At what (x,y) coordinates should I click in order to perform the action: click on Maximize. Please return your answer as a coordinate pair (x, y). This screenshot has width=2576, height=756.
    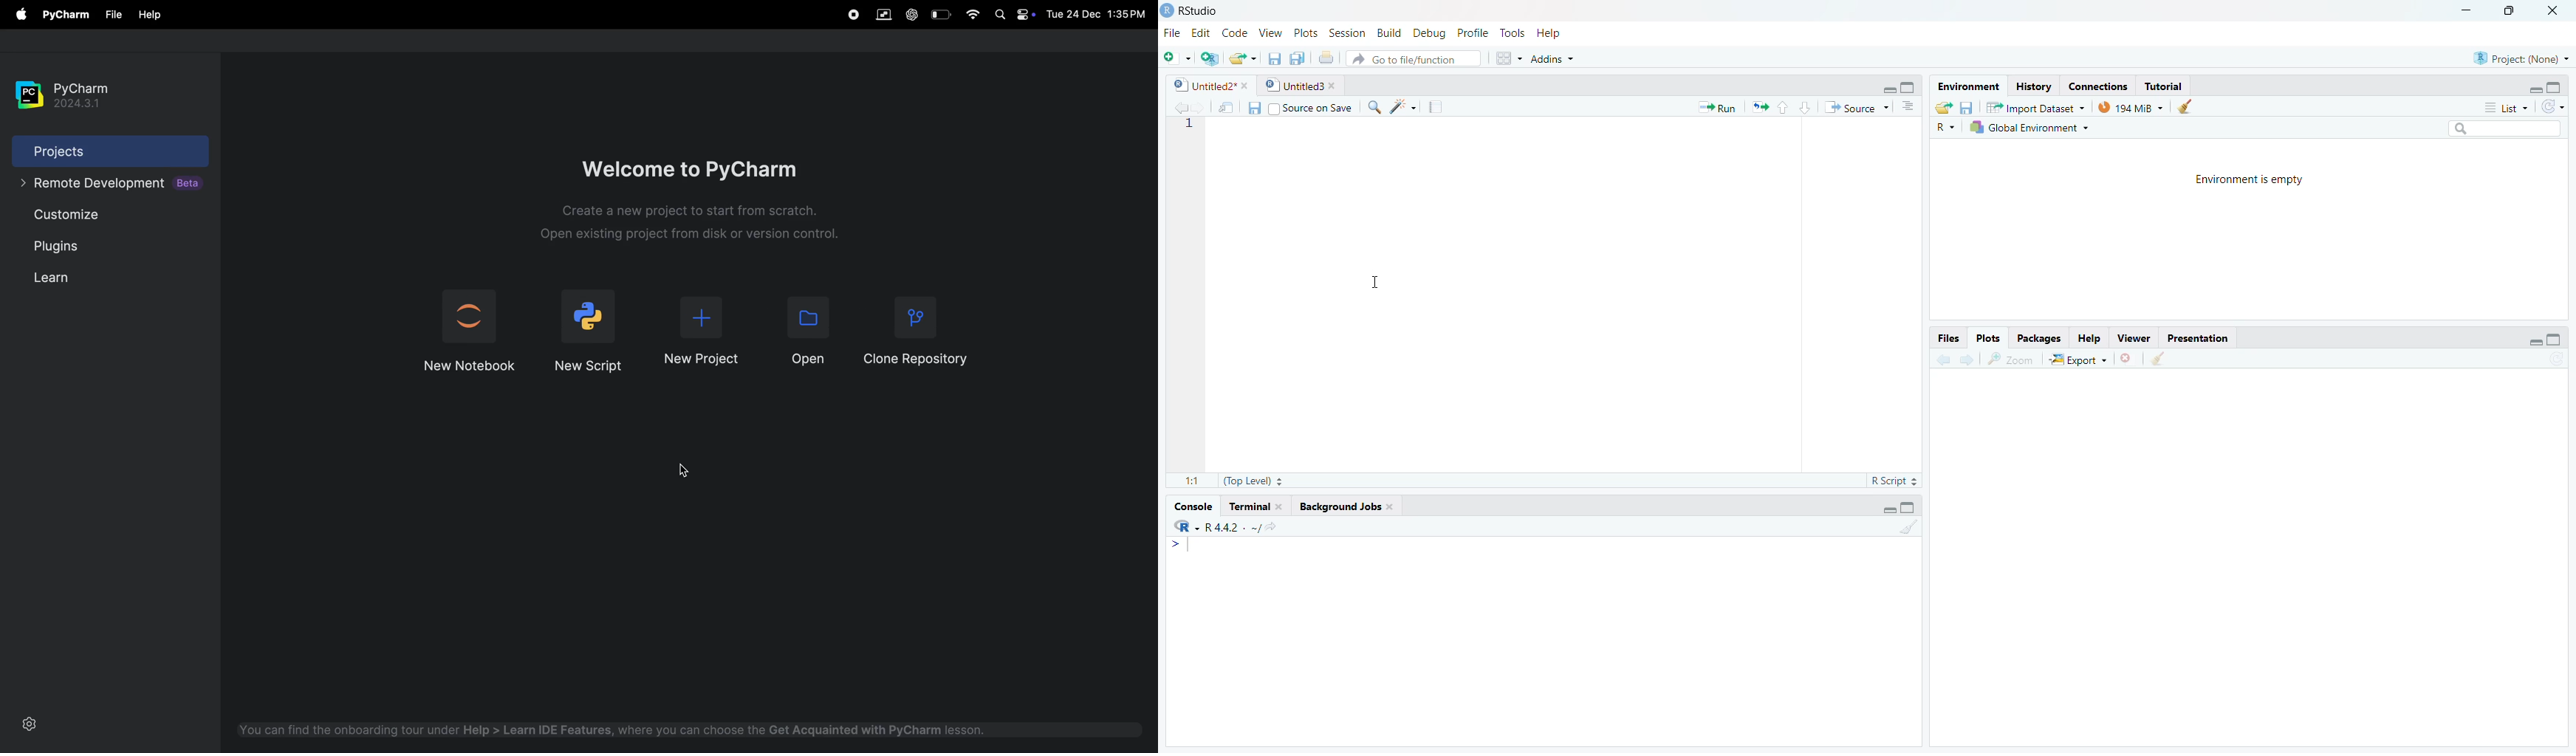
    Looking at the image, I should click on (1909, 86).